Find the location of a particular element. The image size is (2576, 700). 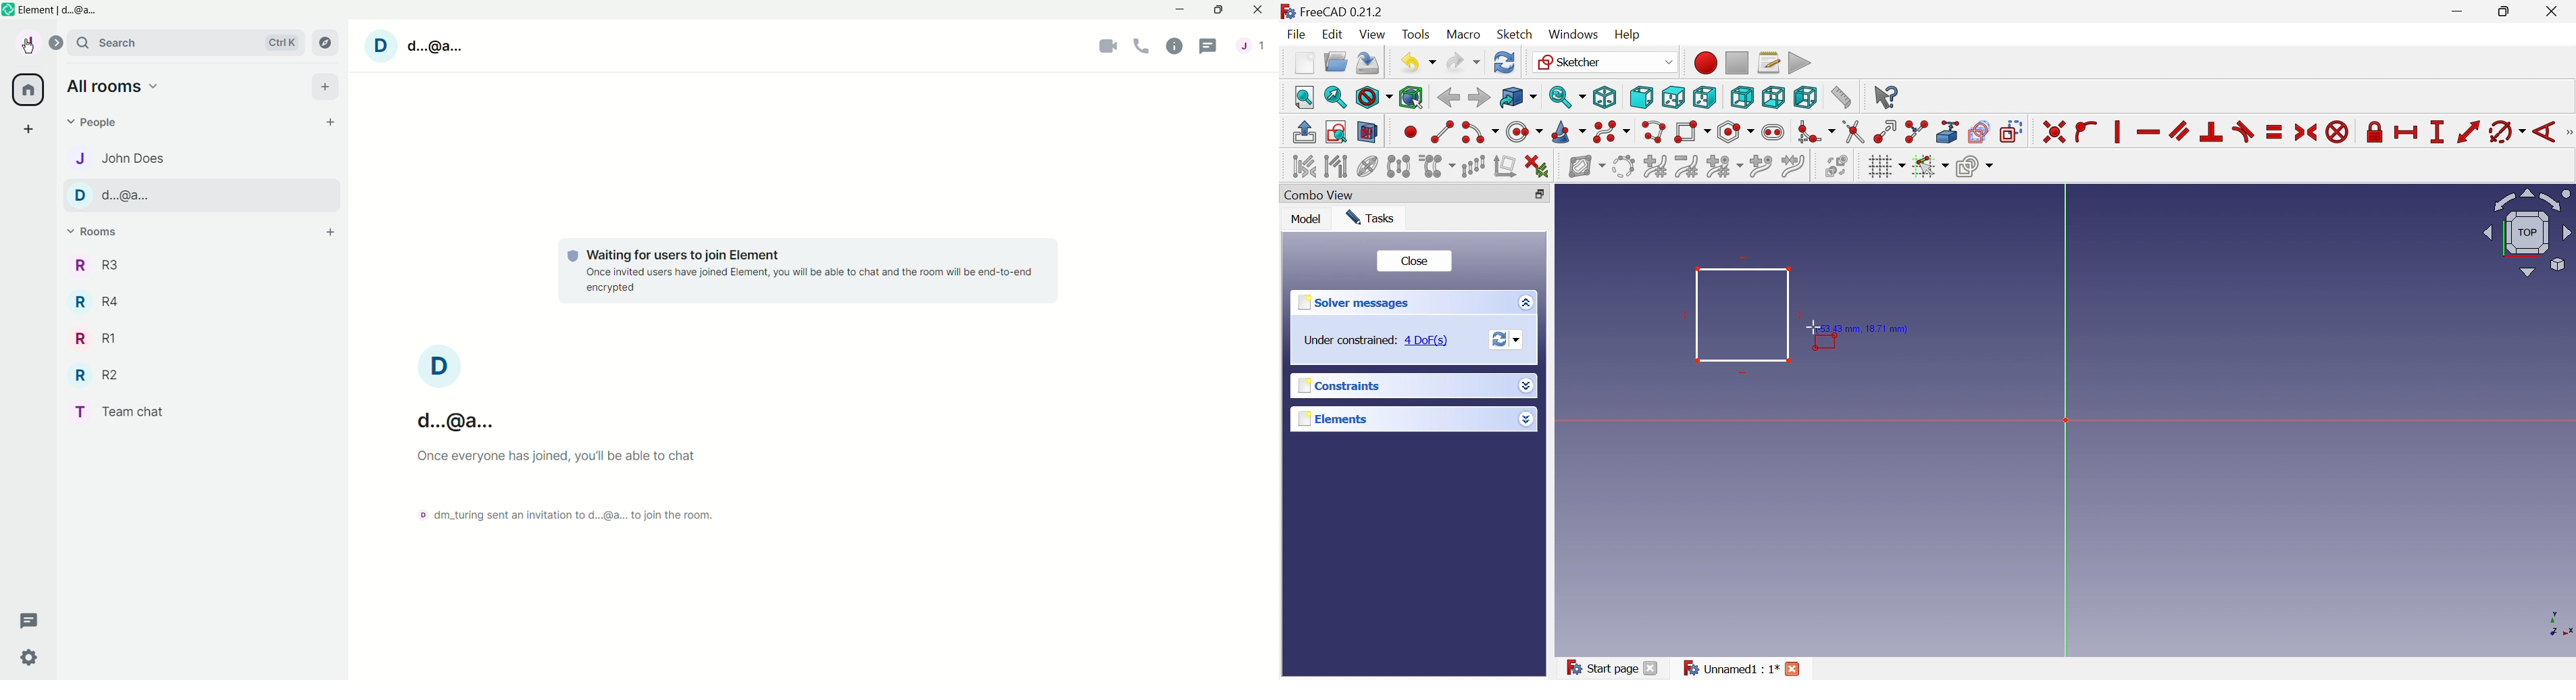

Insert knot is located at coordinates (1761, 168).